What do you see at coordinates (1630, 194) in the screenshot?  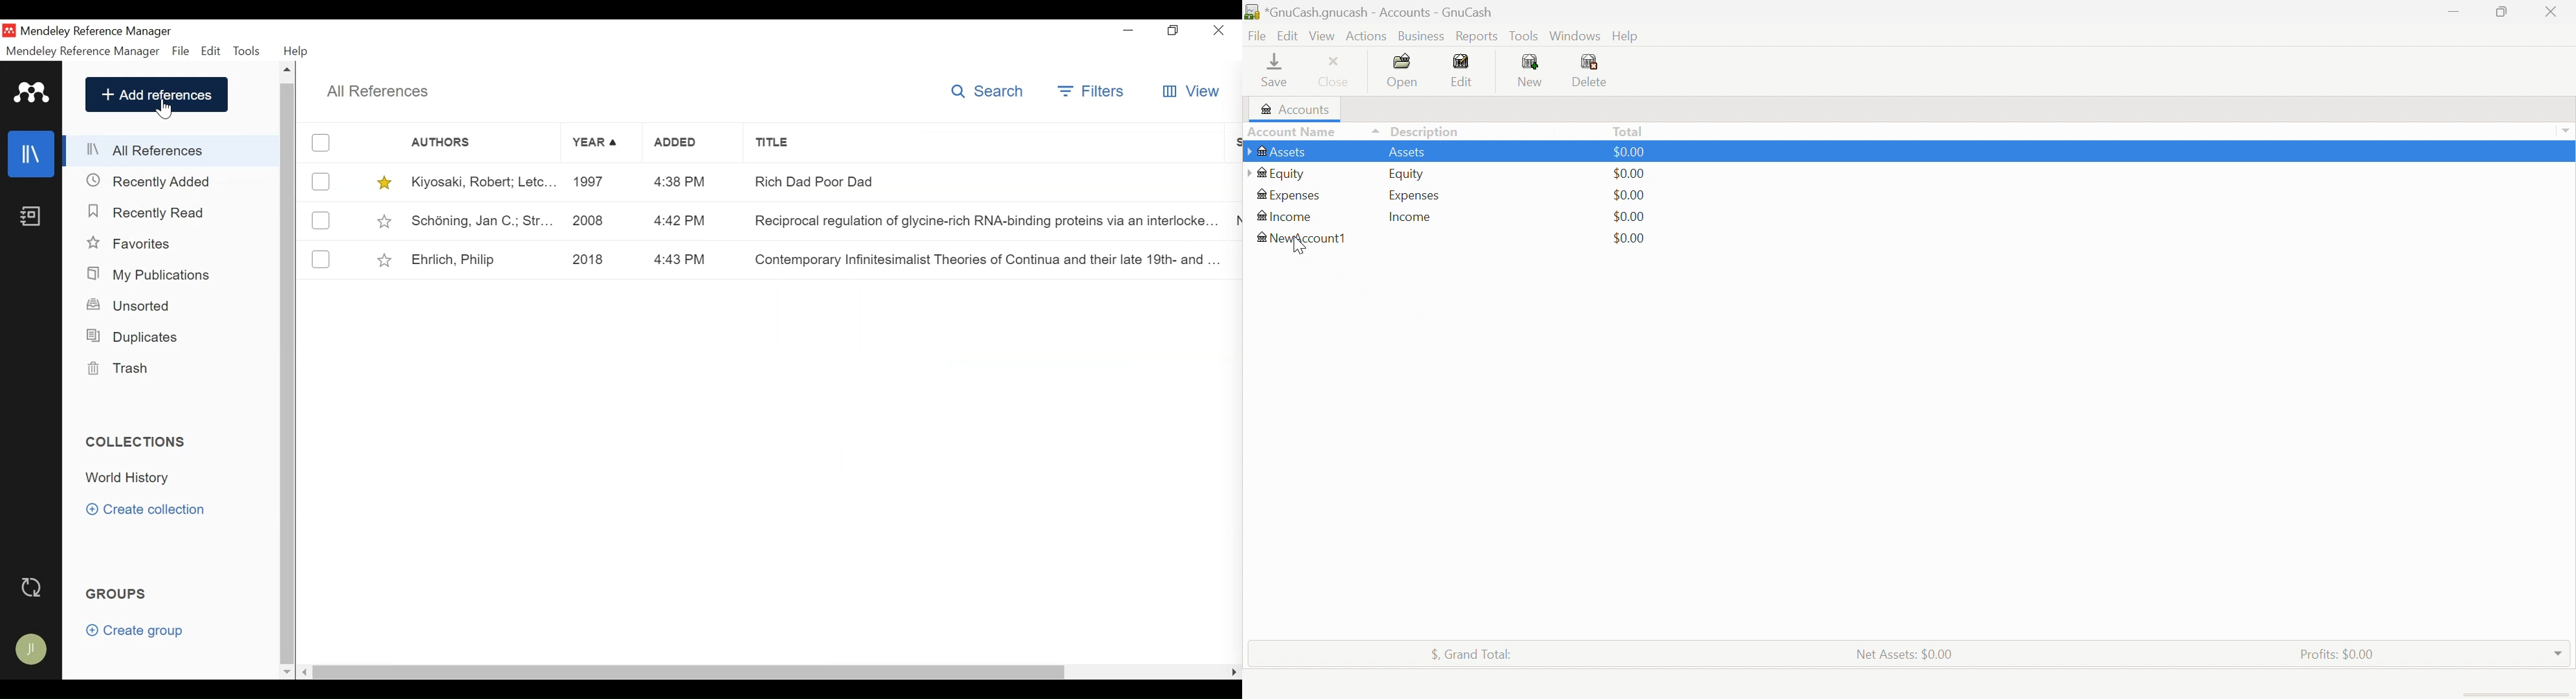 I see `$0.00` at bounding box center [1630, 194].